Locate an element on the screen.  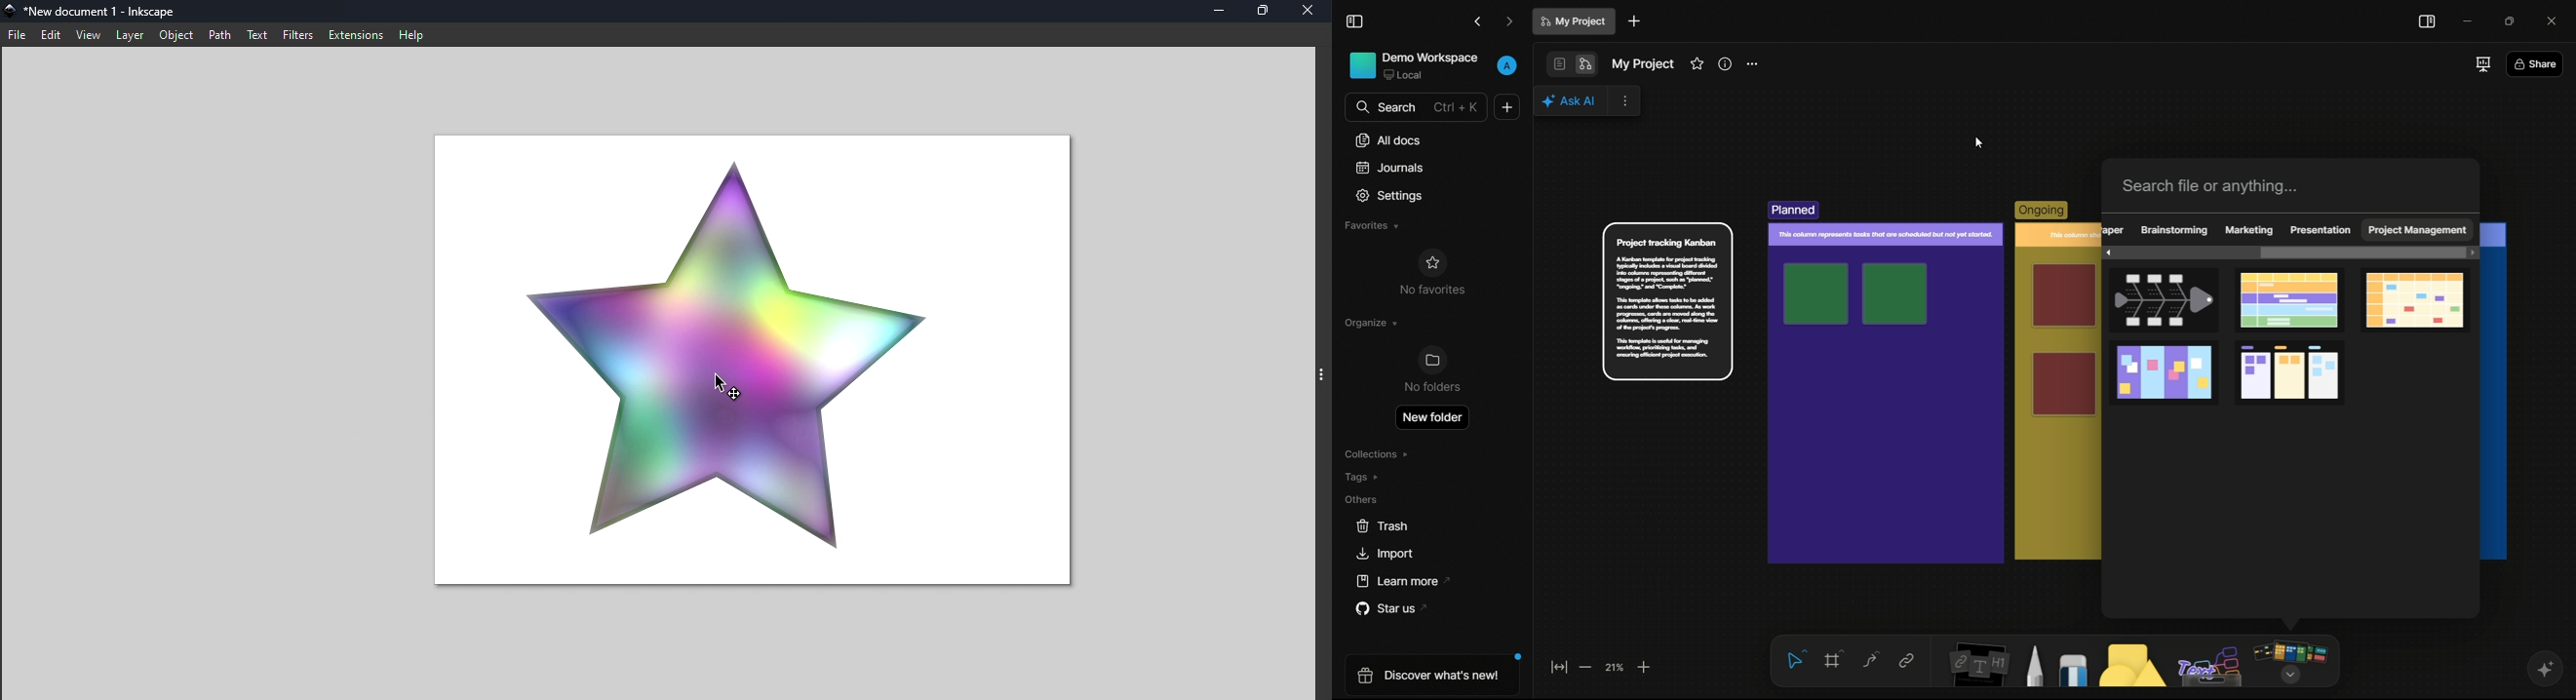
brainstorming is located at coordinates (2174, 230).